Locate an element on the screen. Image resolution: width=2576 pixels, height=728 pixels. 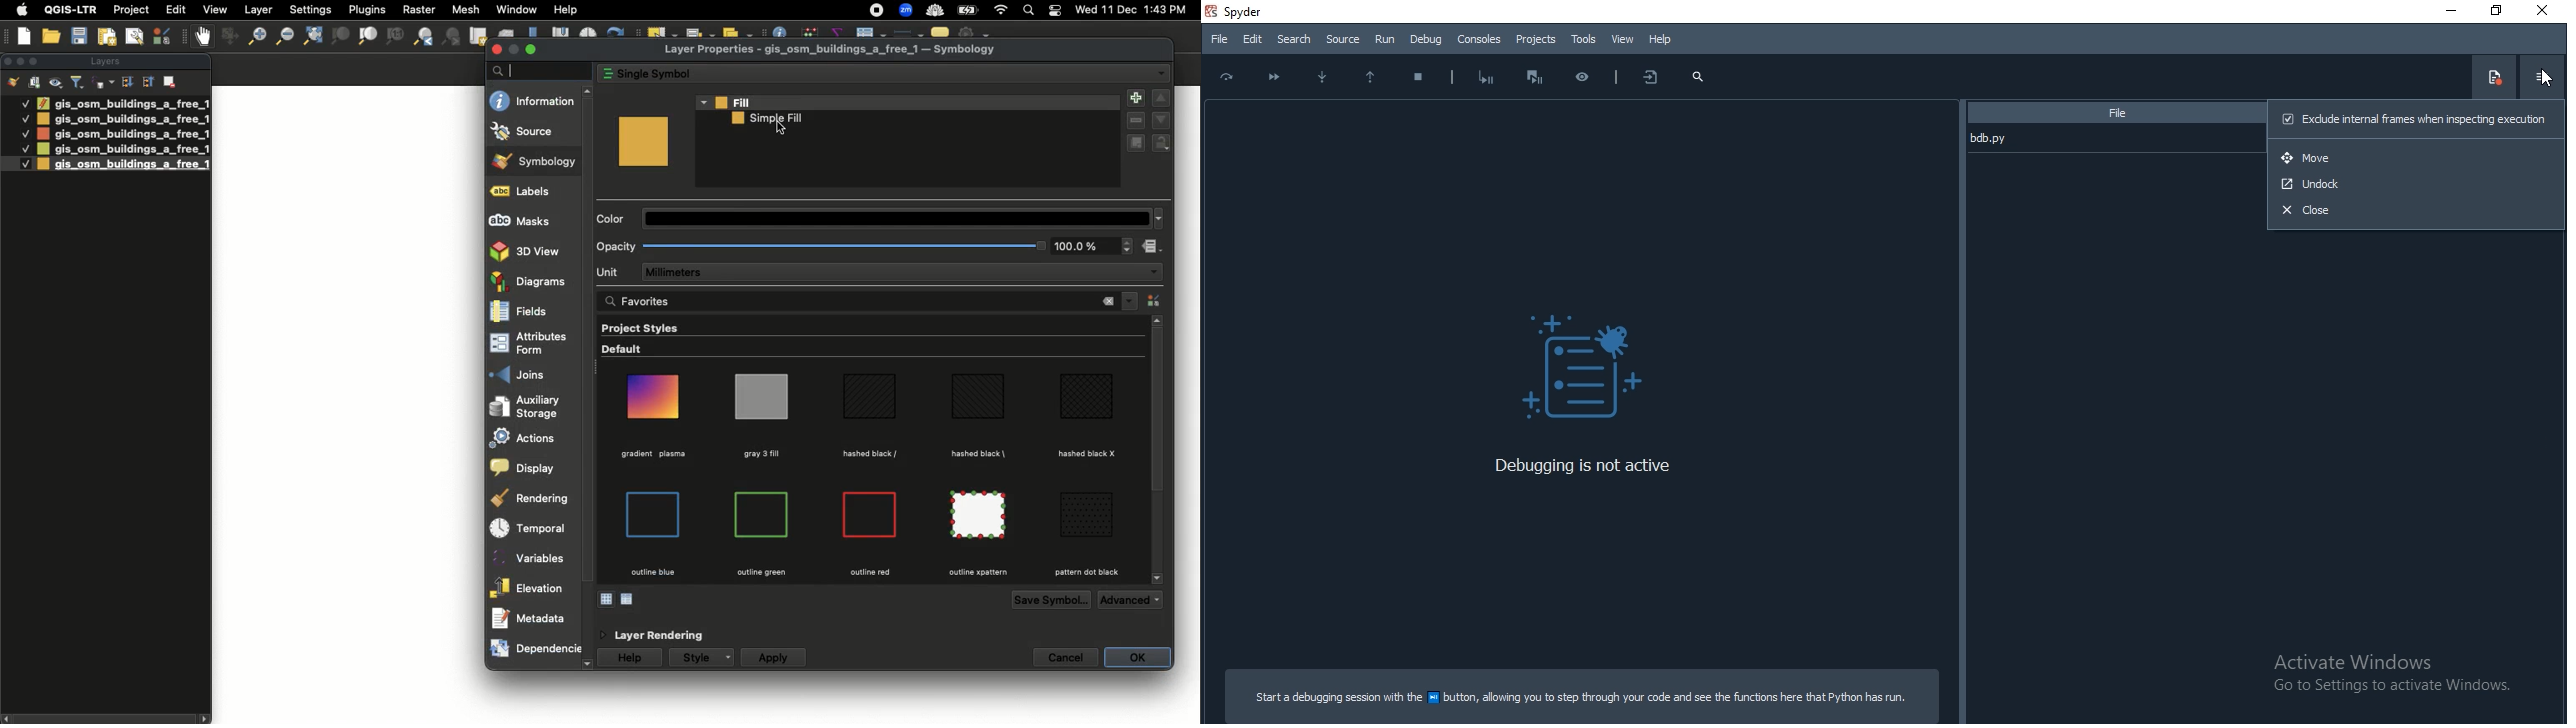
Drop down is located at coordinates (1159, 218).